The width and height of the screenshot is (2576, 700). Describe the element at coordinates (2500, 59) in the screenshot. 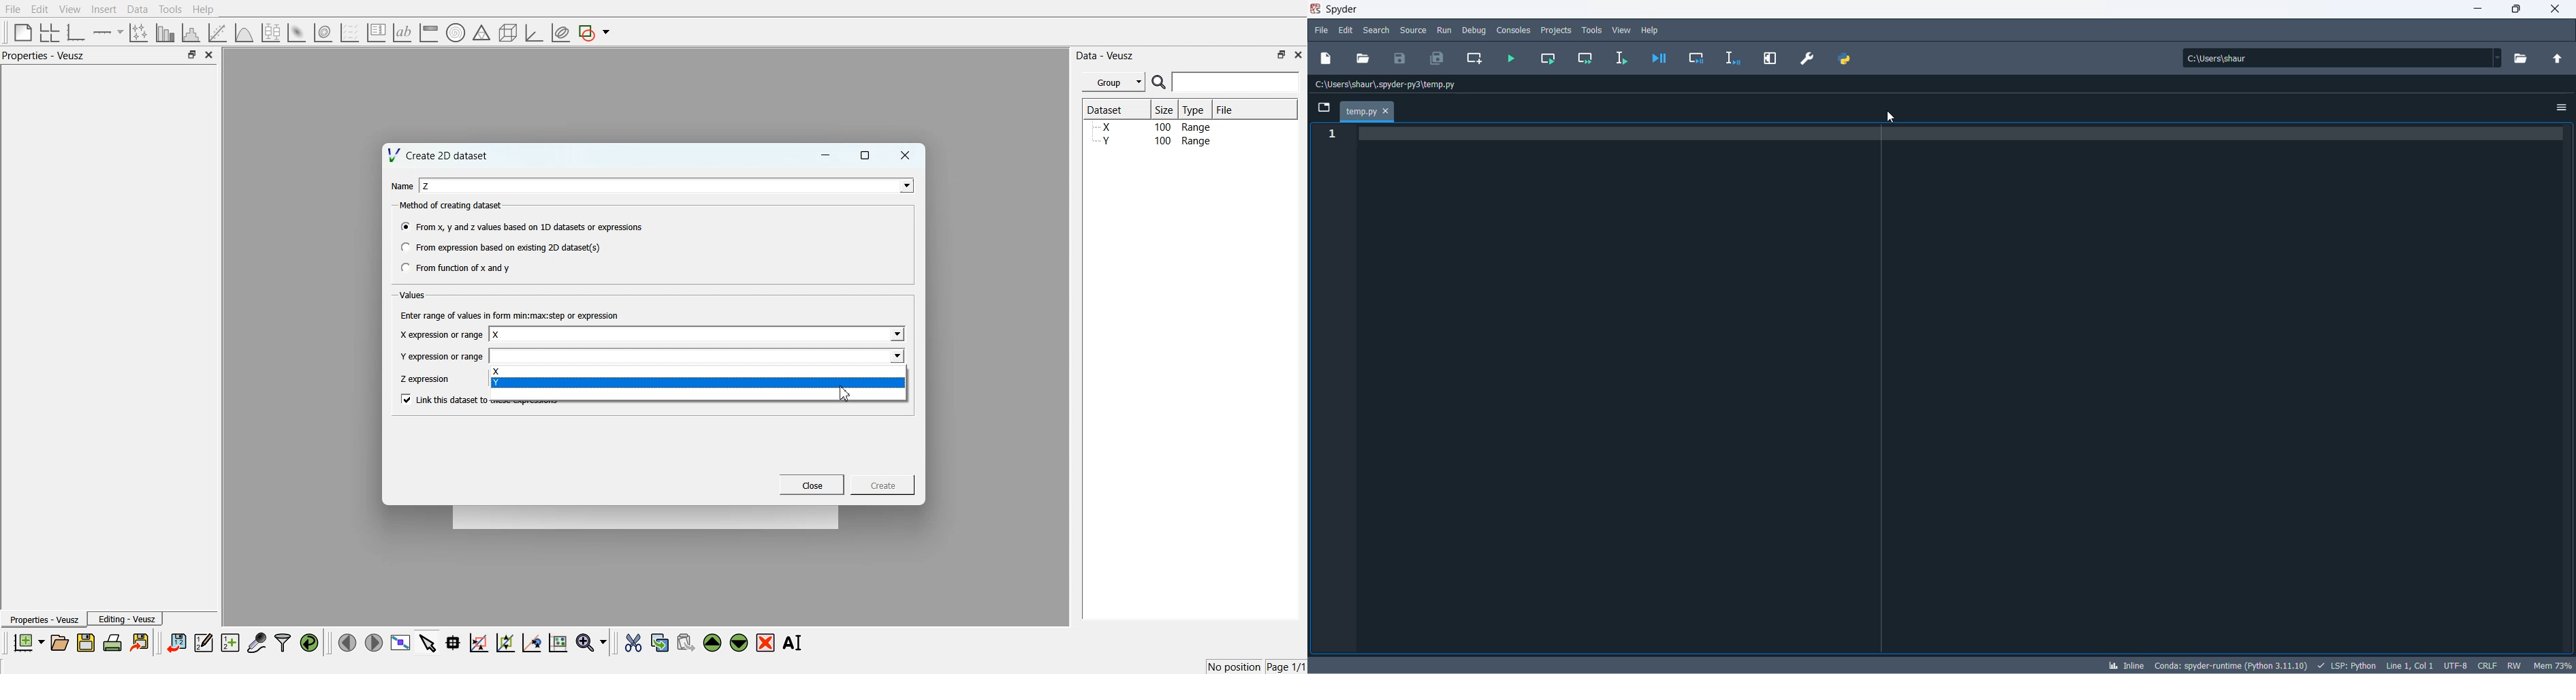

I see `path dropdown` at that location.